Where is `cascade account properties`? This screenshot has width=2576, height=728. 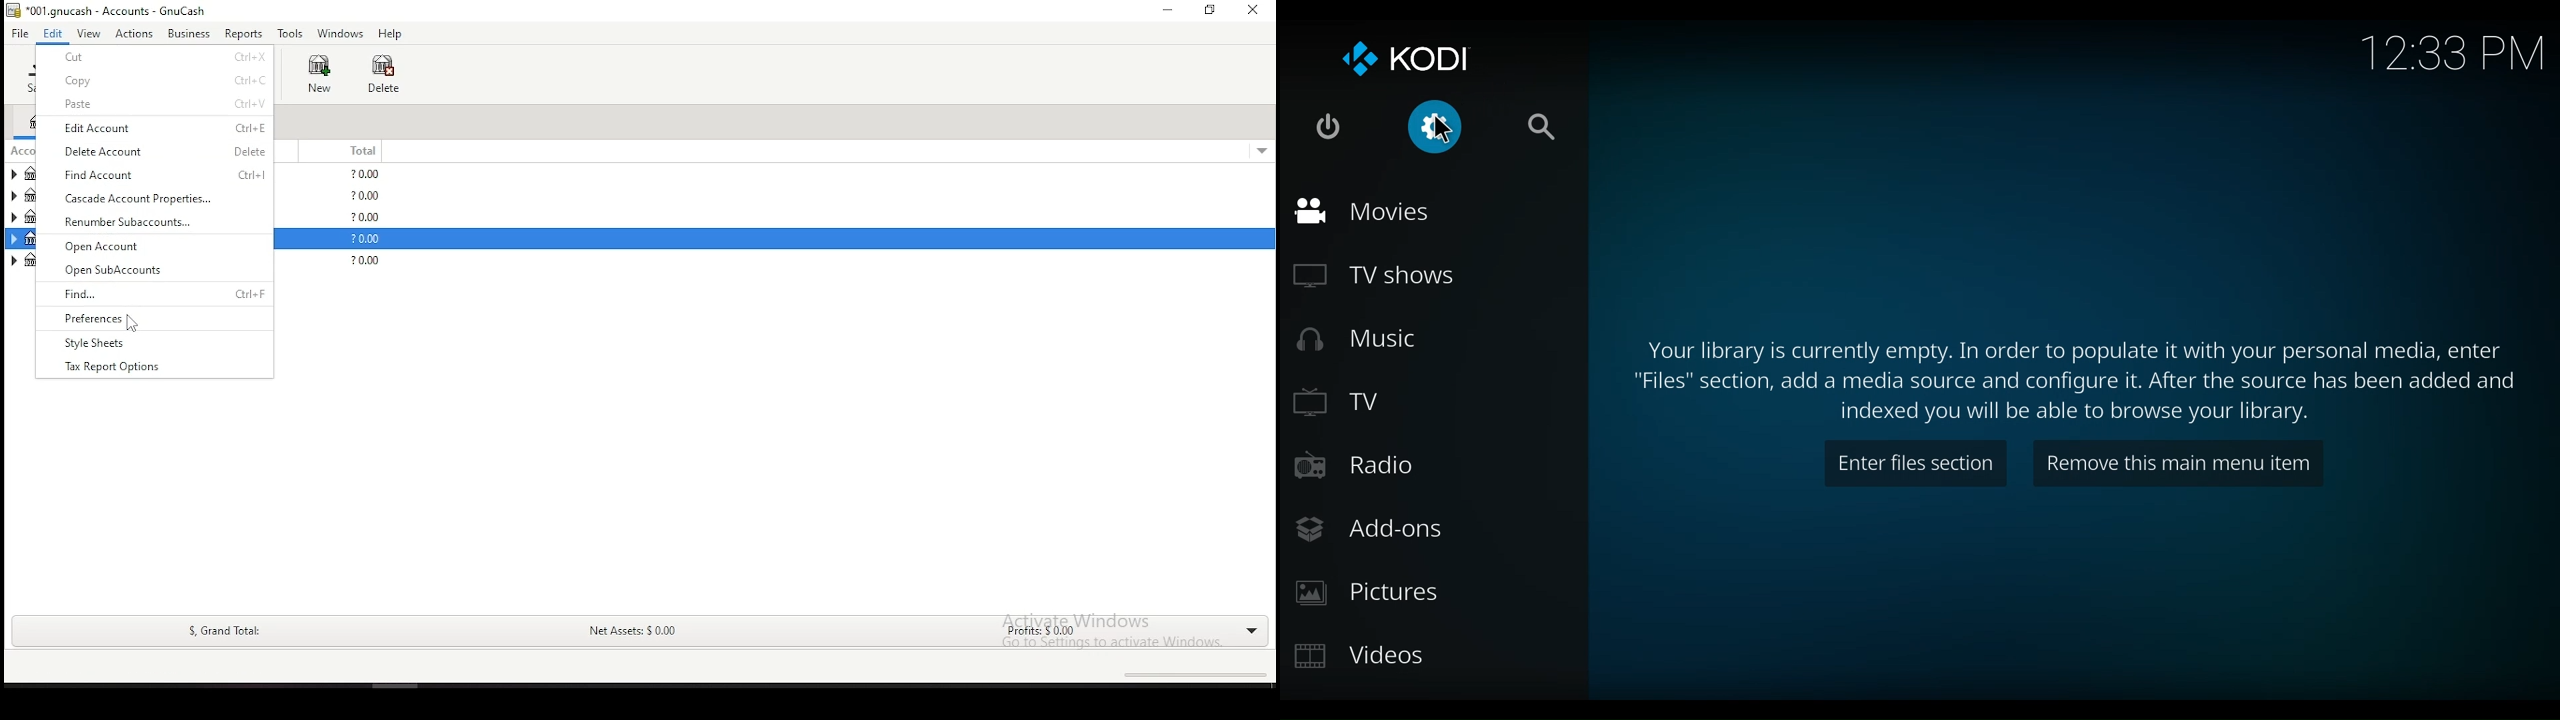
cascade account properties is located at coordinates (147, 198).